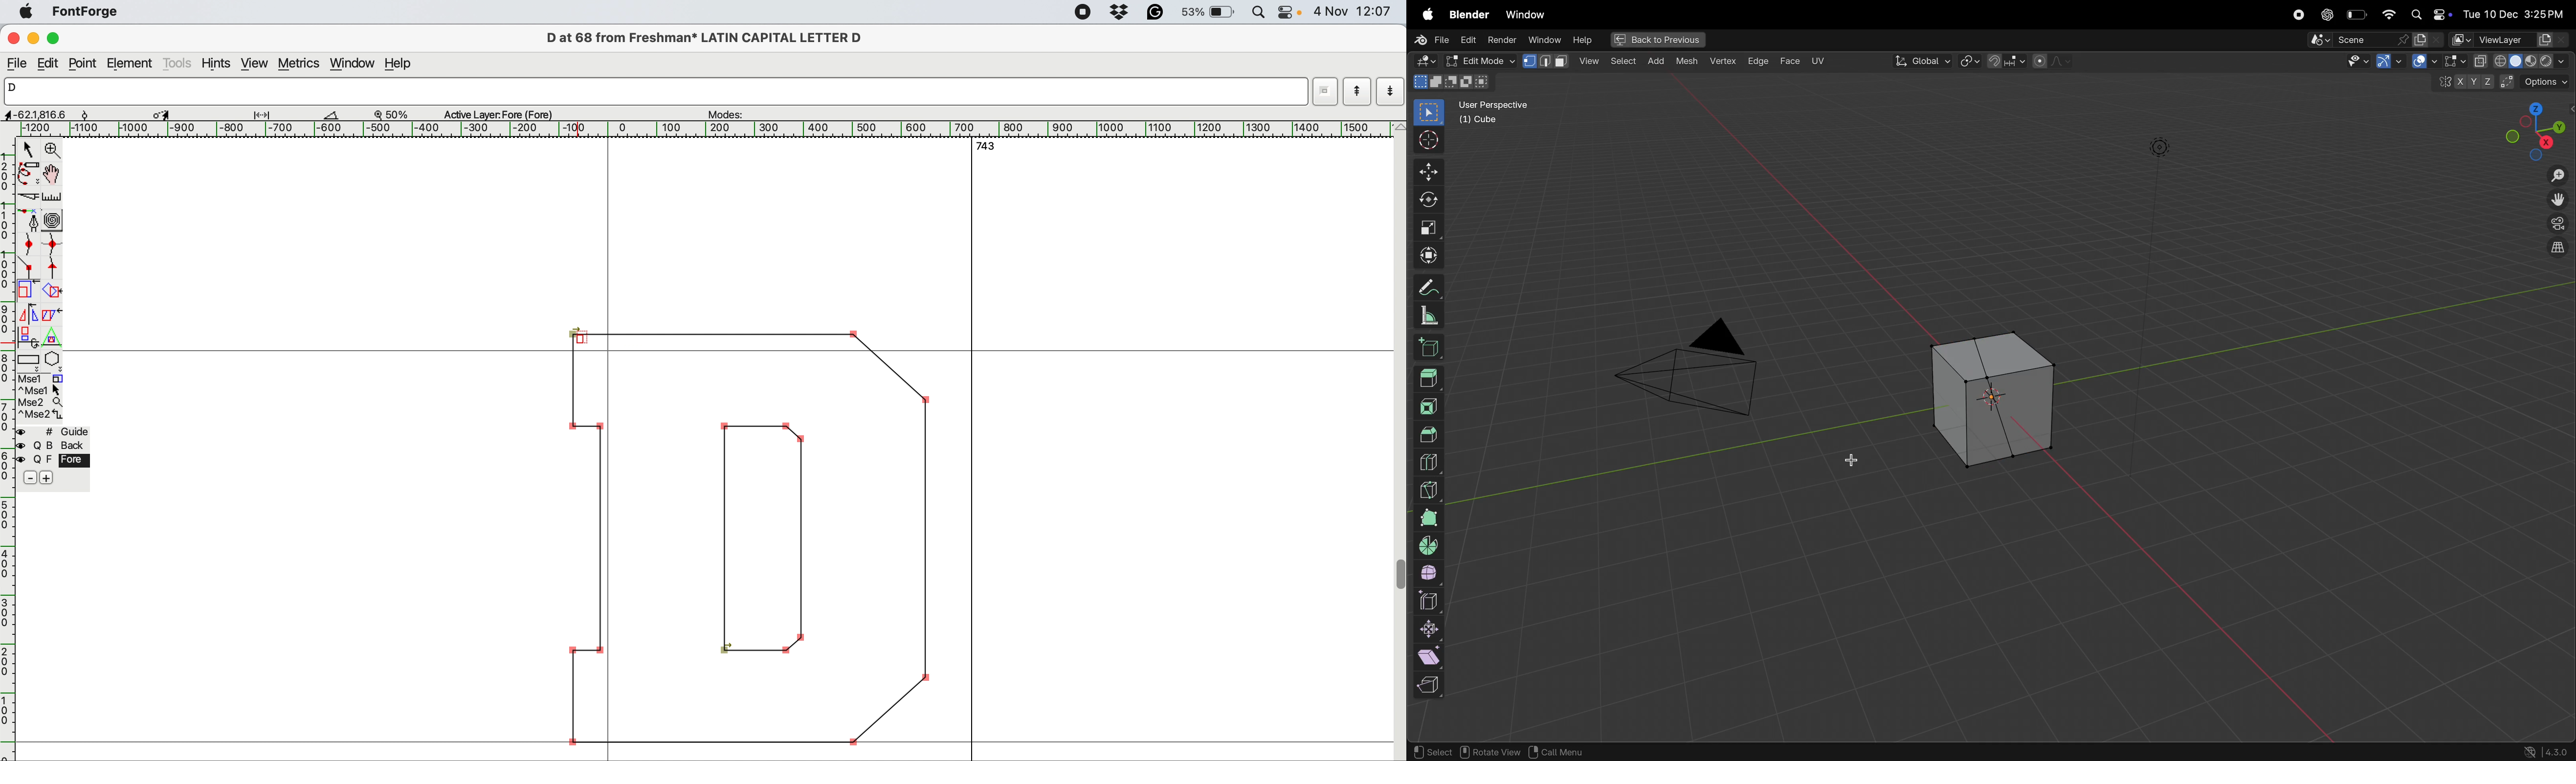 The width and height of the screenshot is (2576, 784). Describe the element at coordinates (1923, 61) in the screenshot. I see `Global` at that location.